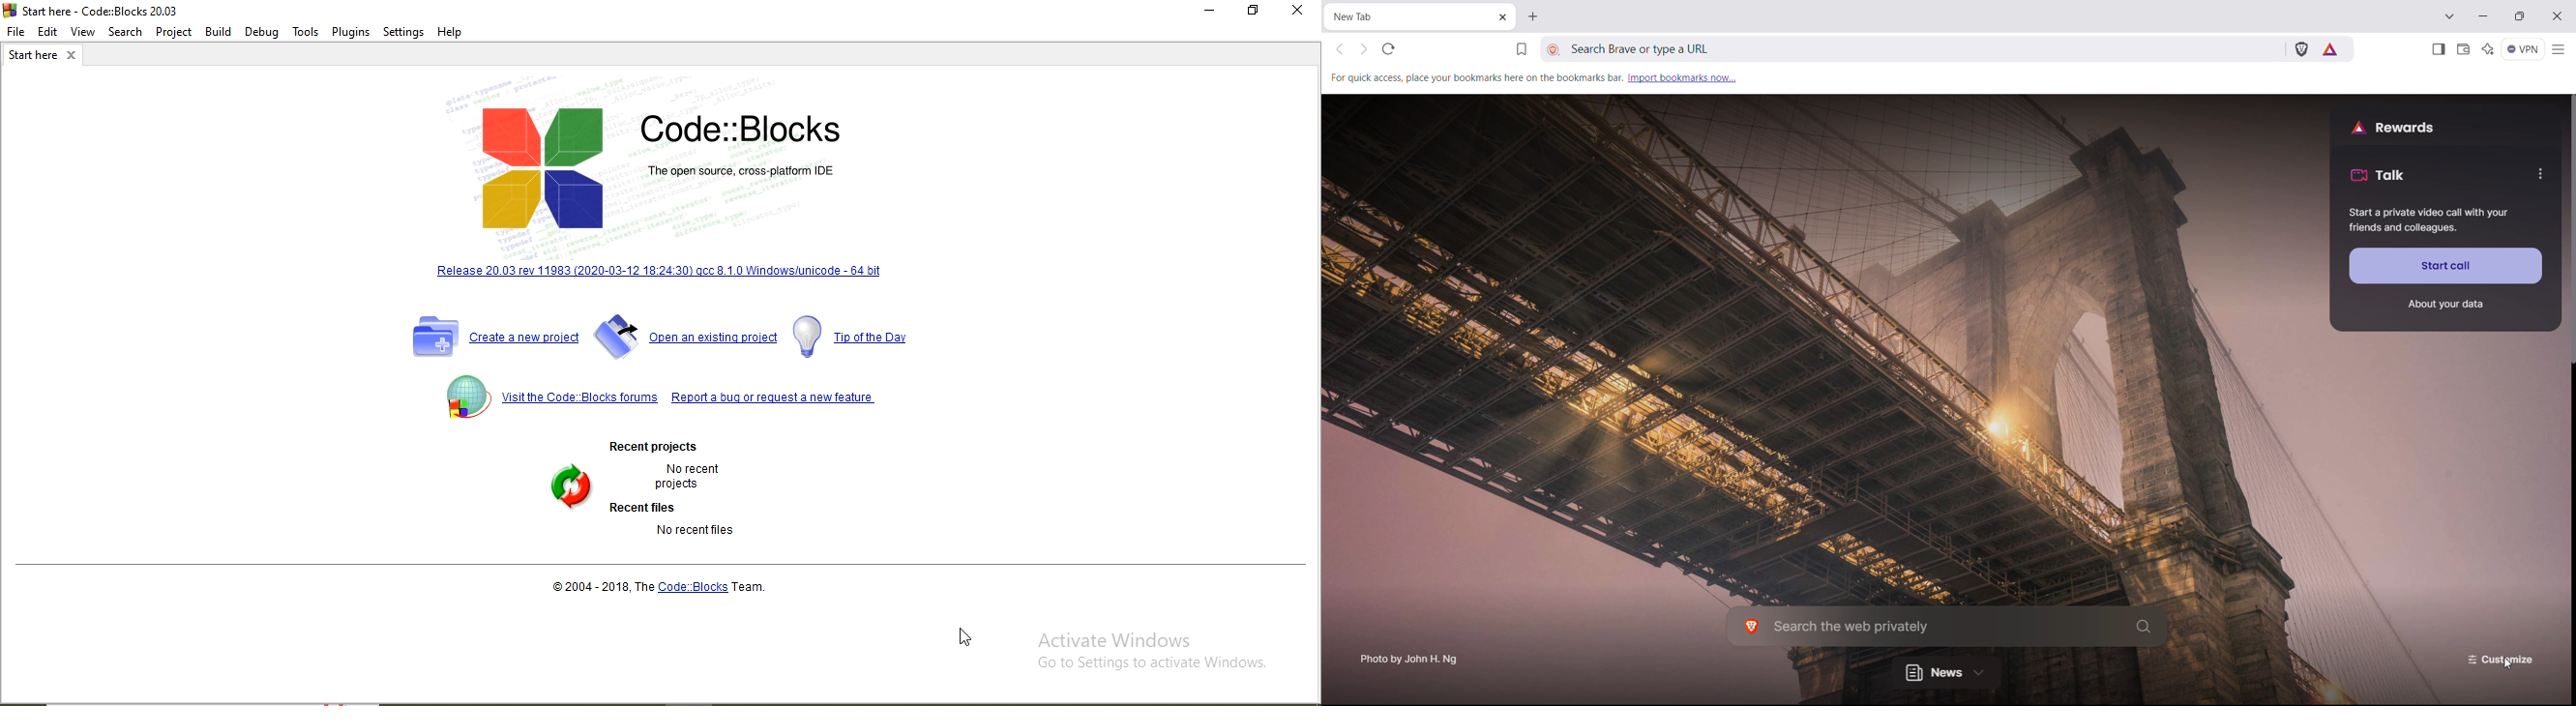  I want to click on Recent projects, so click(650, 446).